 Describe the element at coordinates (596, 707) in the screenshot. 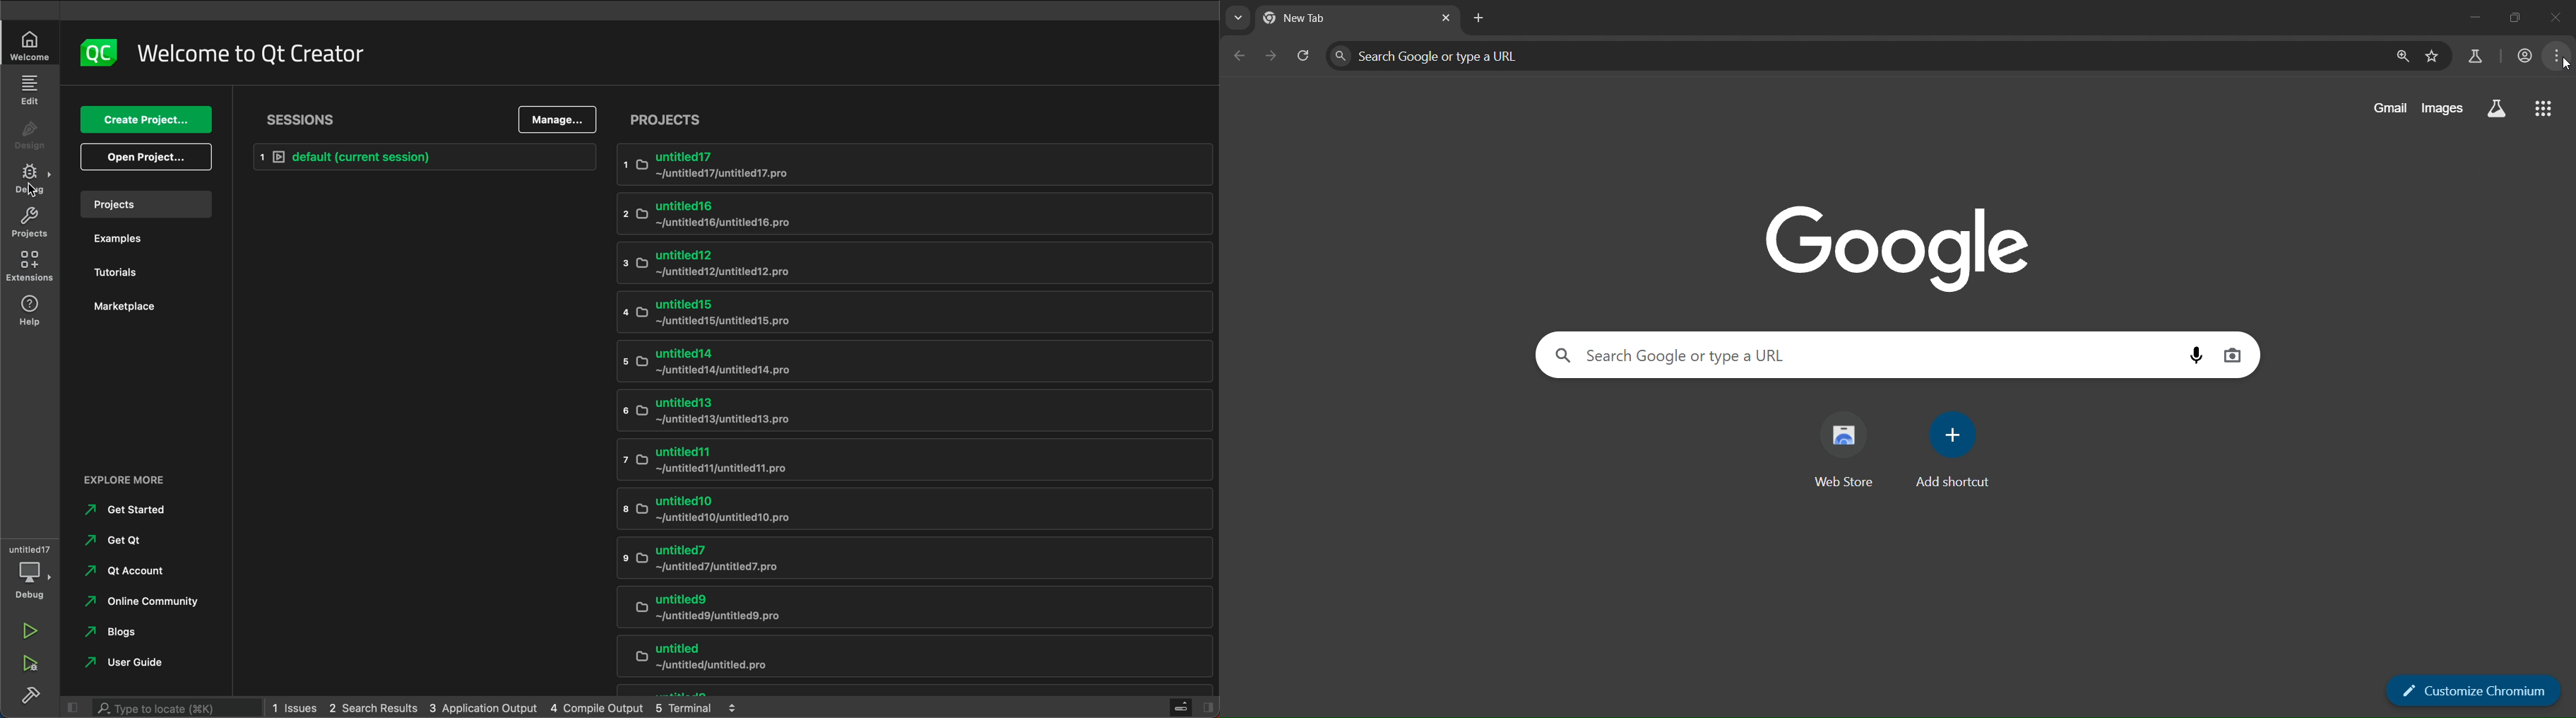

I see `4 Compile Output` at that location.